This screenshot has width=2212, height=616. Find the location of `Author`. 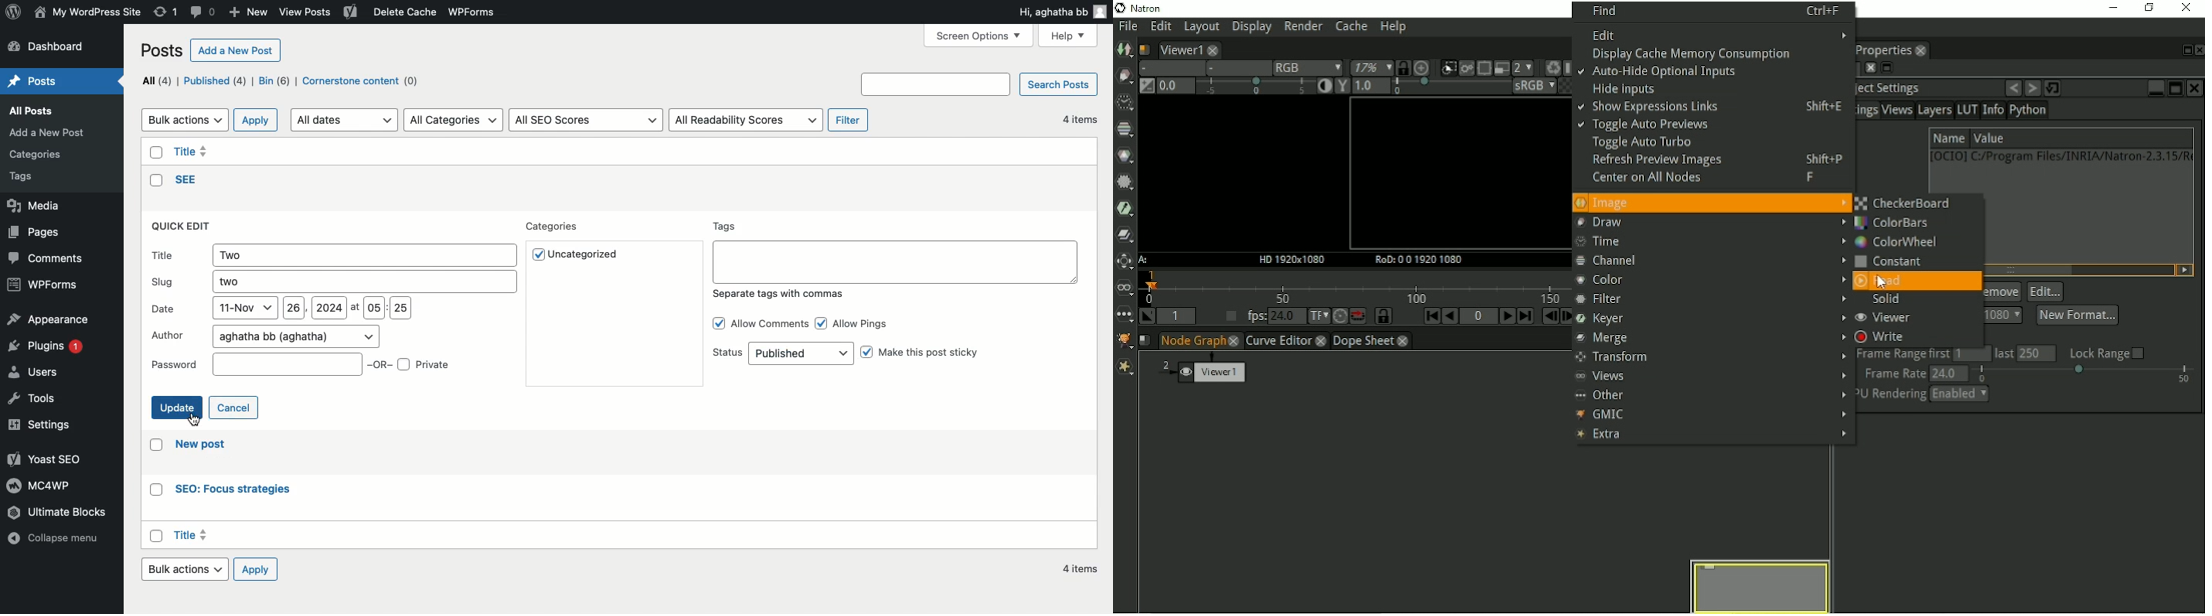

Author is located at coordinates (265, 336).